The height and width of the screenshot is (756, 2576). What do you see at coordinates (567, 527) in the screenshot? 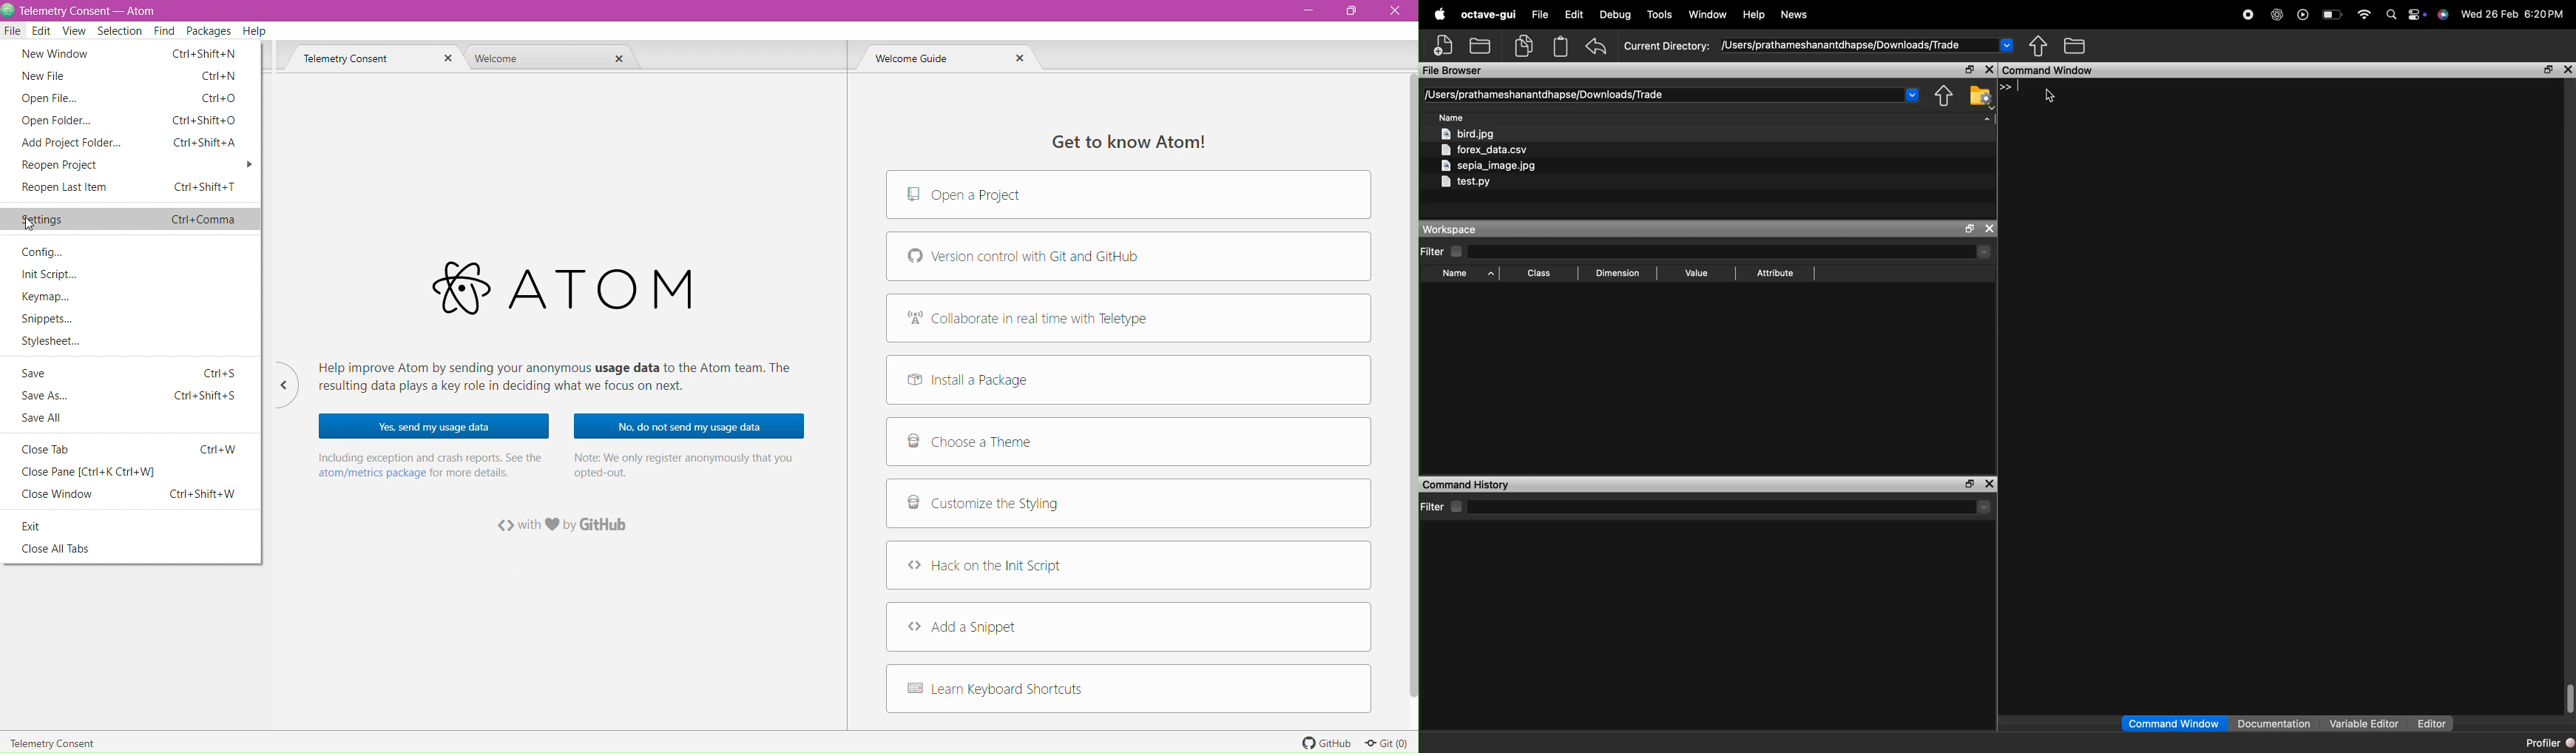
I see `<> with love by GitHub` at bounding box center [567, 527].